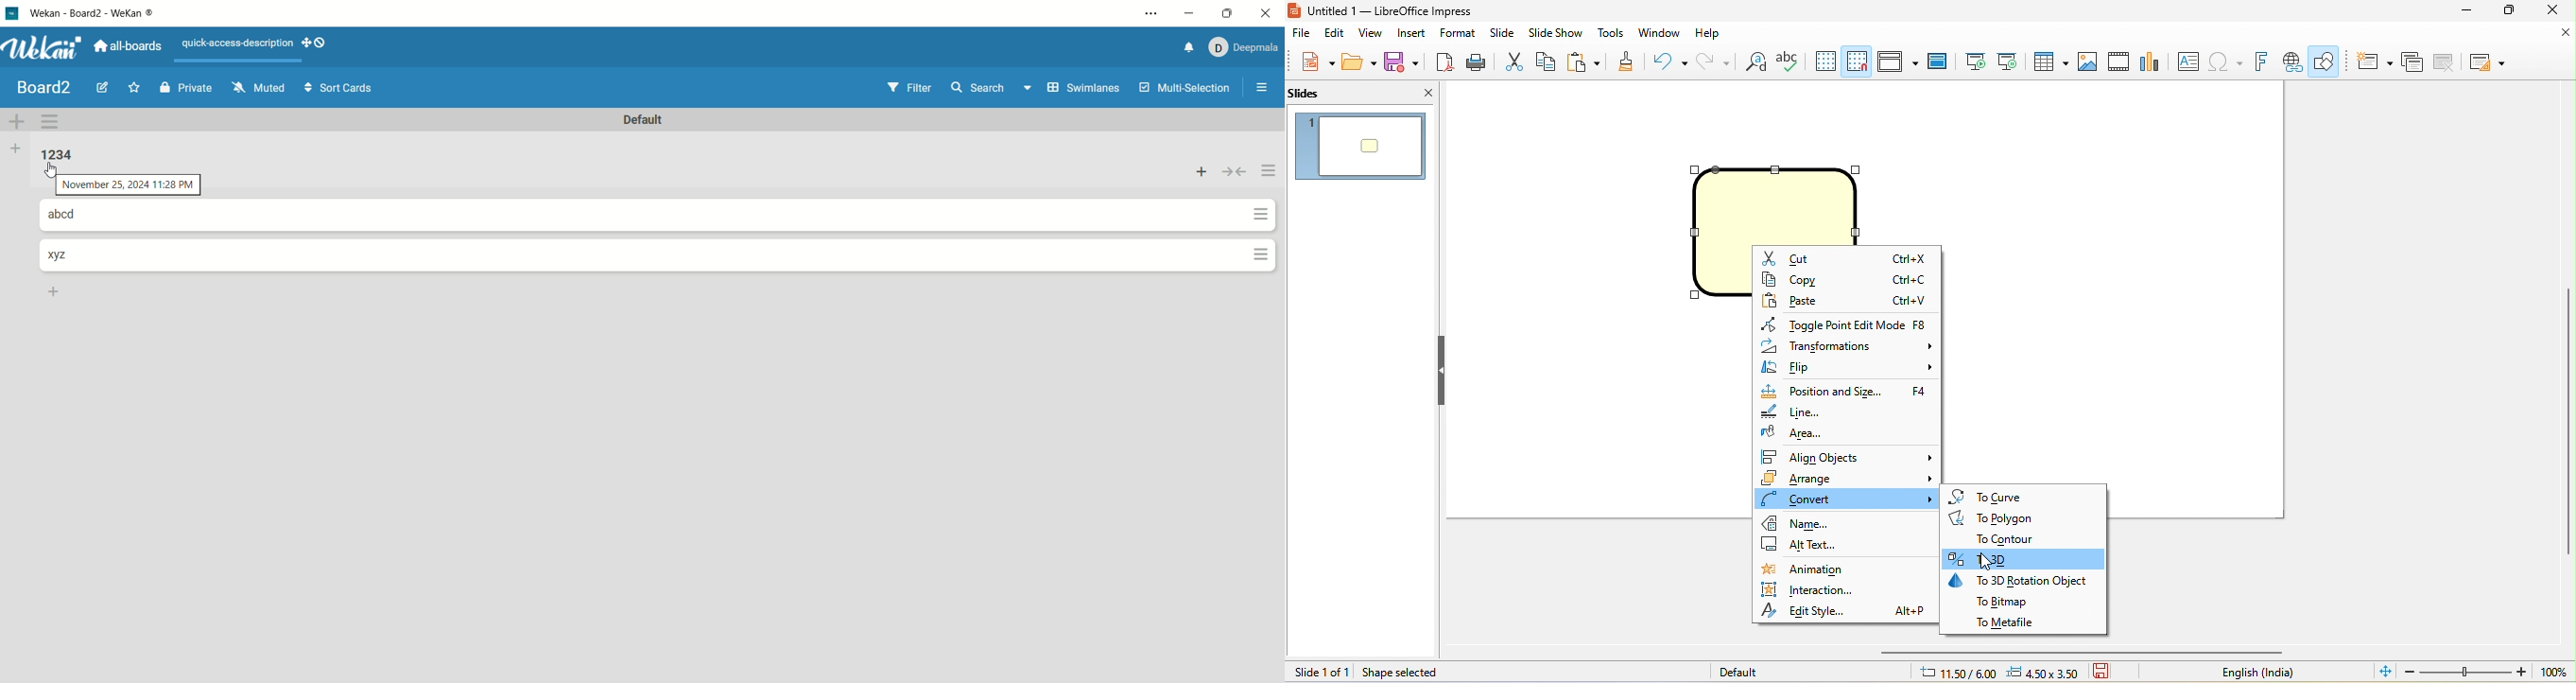 The width and height of the screenshot is (2576, 700). What do you see at coordinates (2551, 35) in the screenshot?
I see `close` at bounding box center [2551, 35].